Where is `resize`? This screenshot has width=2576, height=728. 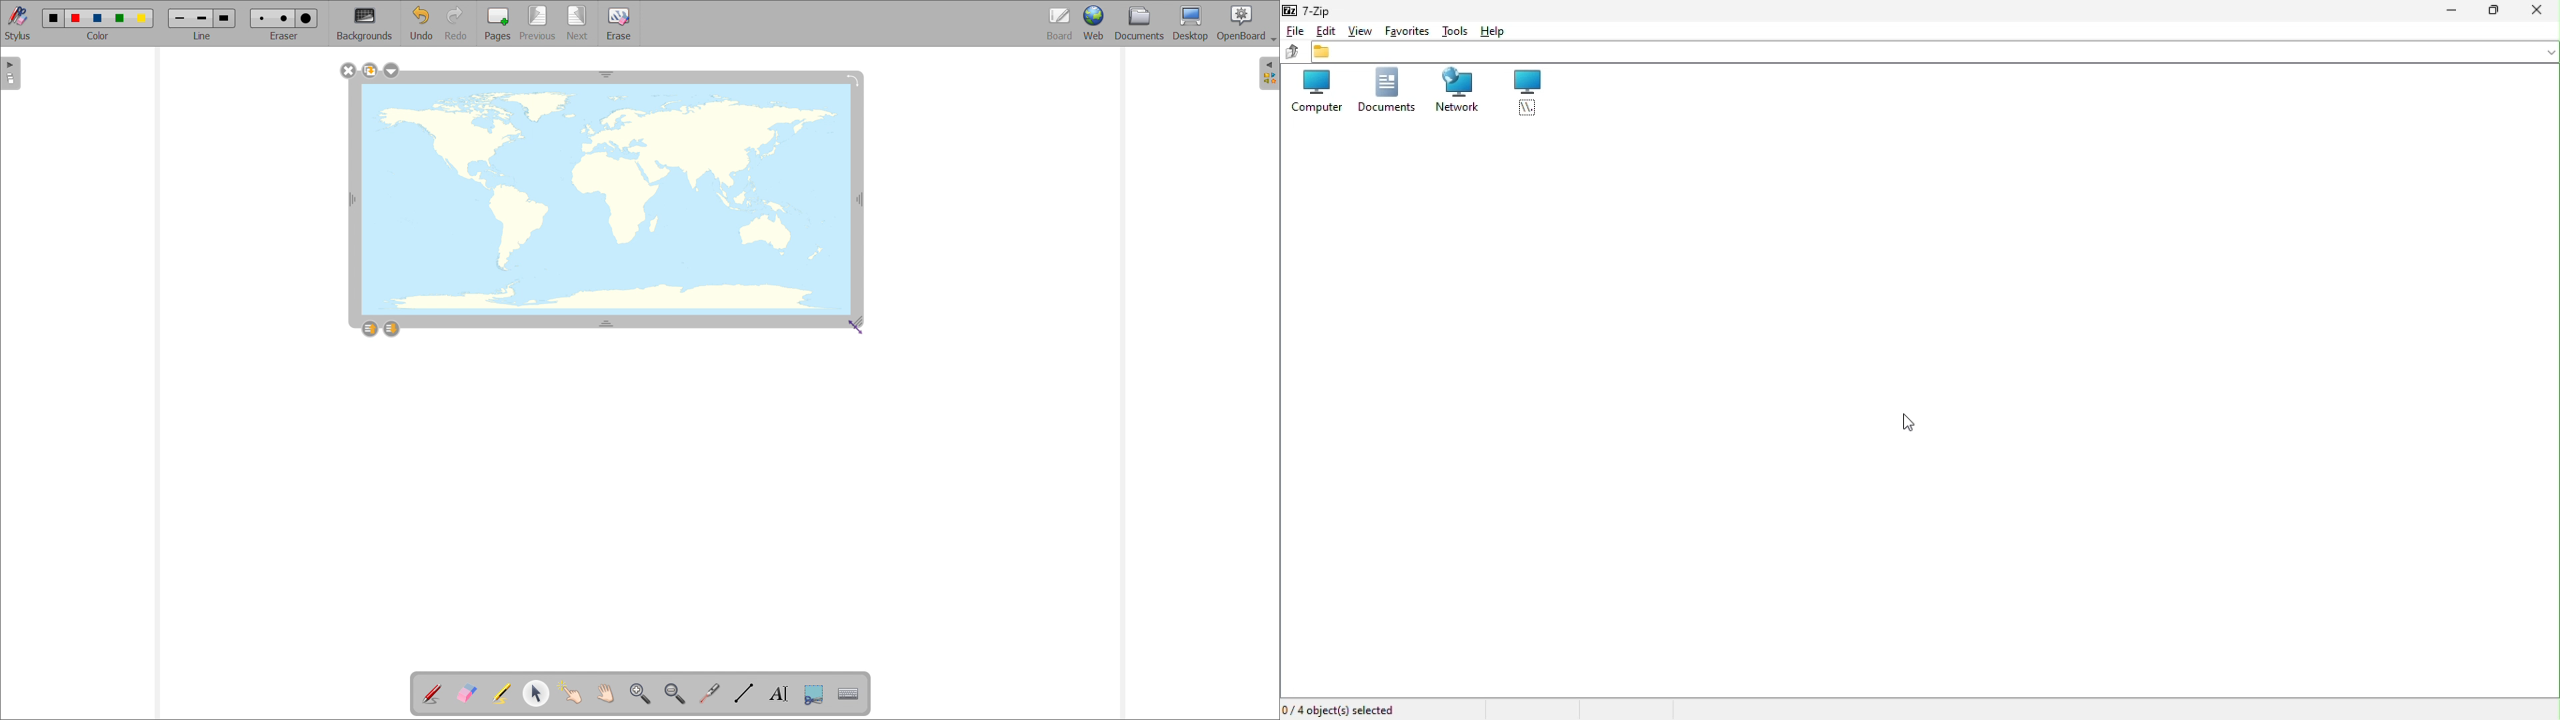 resize is located at coordinates (861, 199).